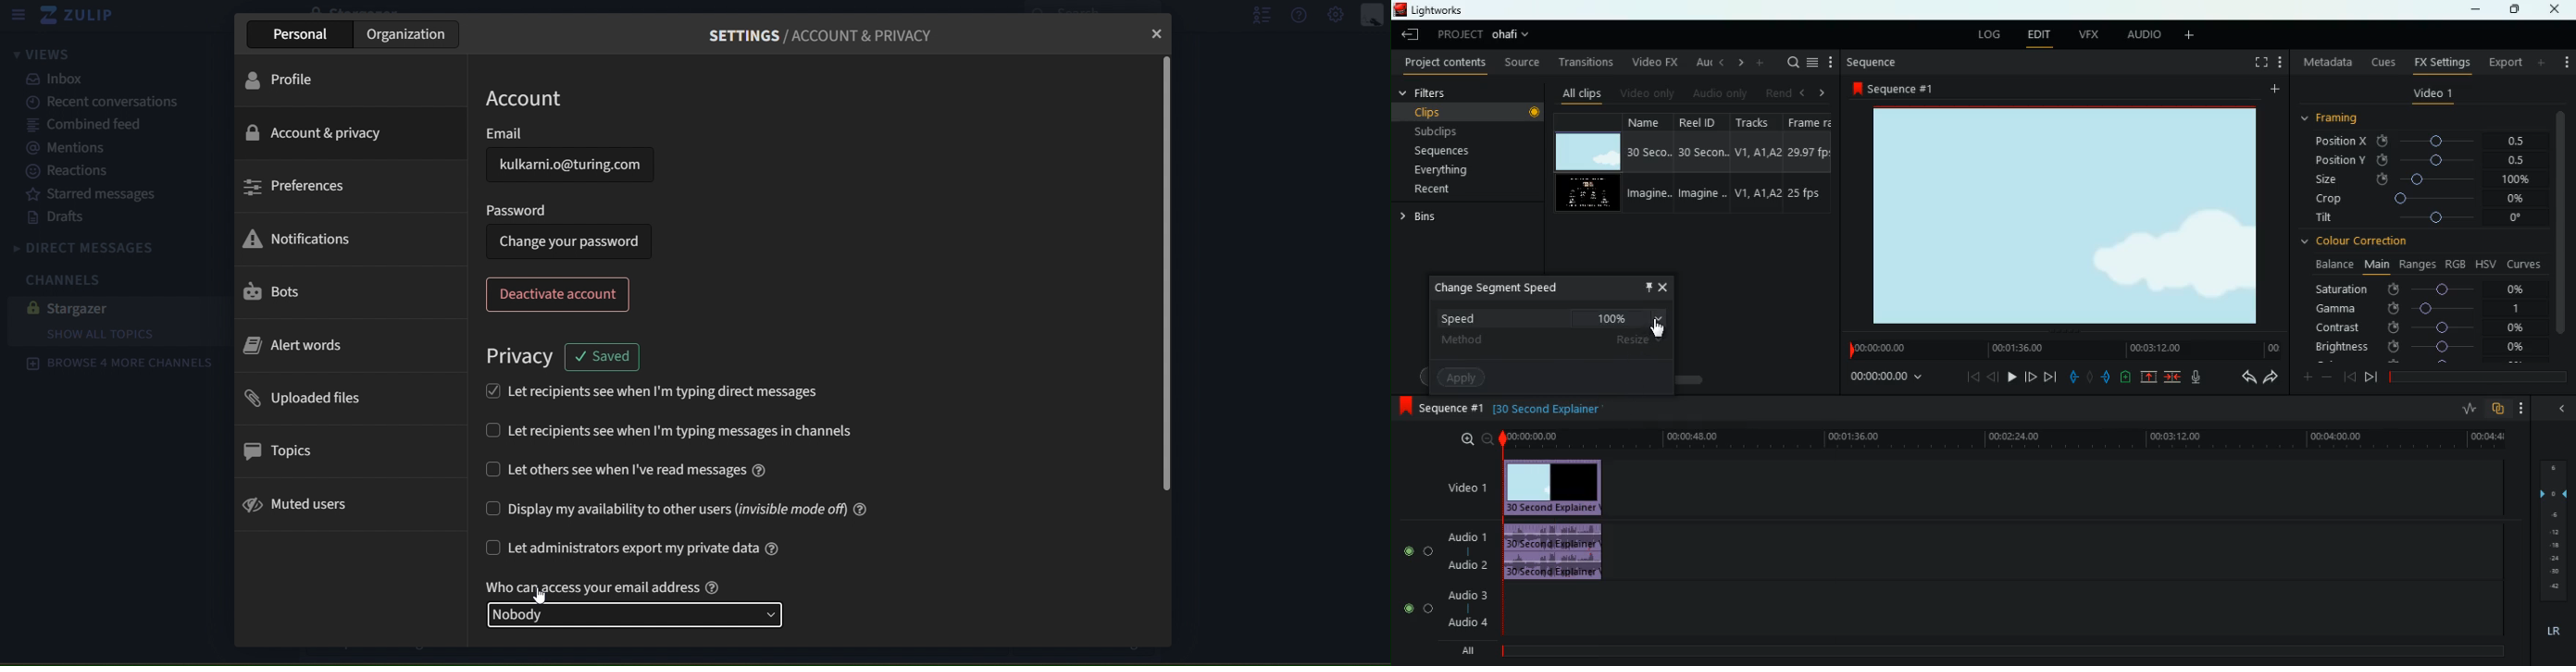 The width and height of the screenshot is (2576, 672). What do you see at coordinates (1164, 276) in the screenshot?
I see `scrollbar` at bounding box center [1164, 276].